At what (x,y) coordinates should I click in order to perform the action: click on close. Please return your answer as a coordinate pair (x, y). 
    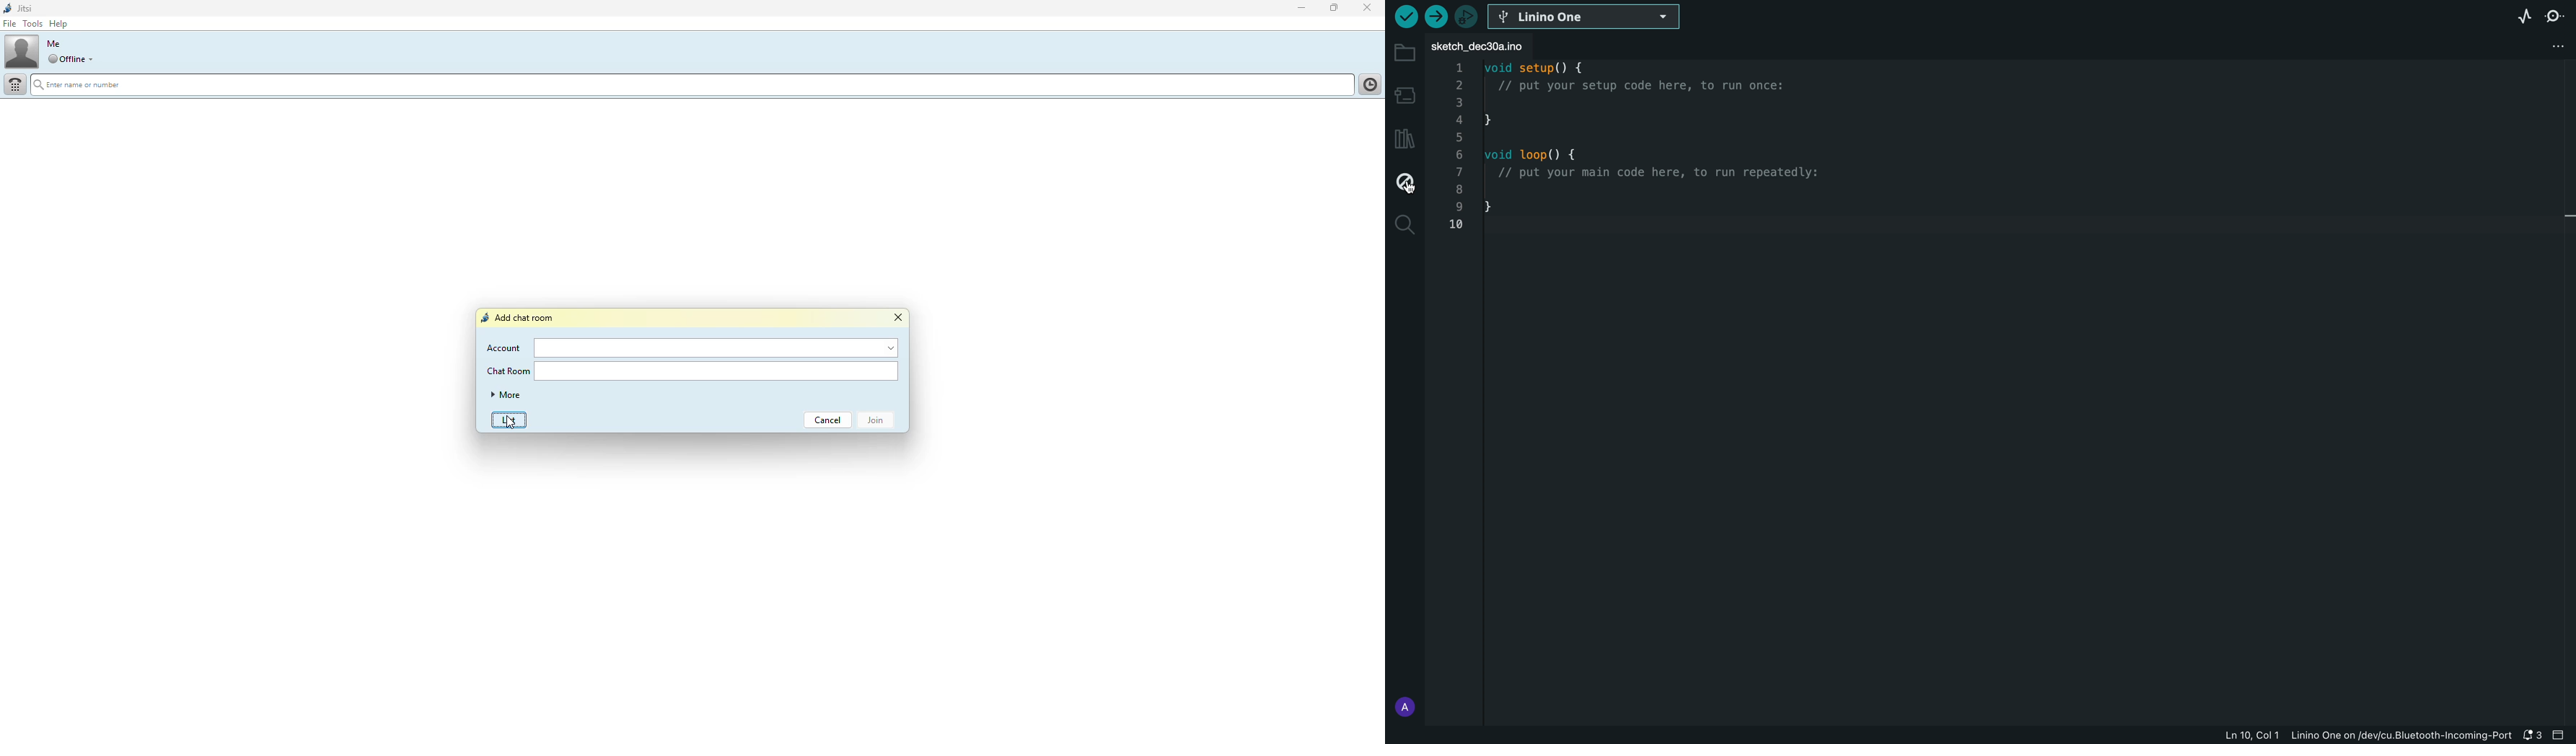
    Looking at the image, I should click on (900, 320).